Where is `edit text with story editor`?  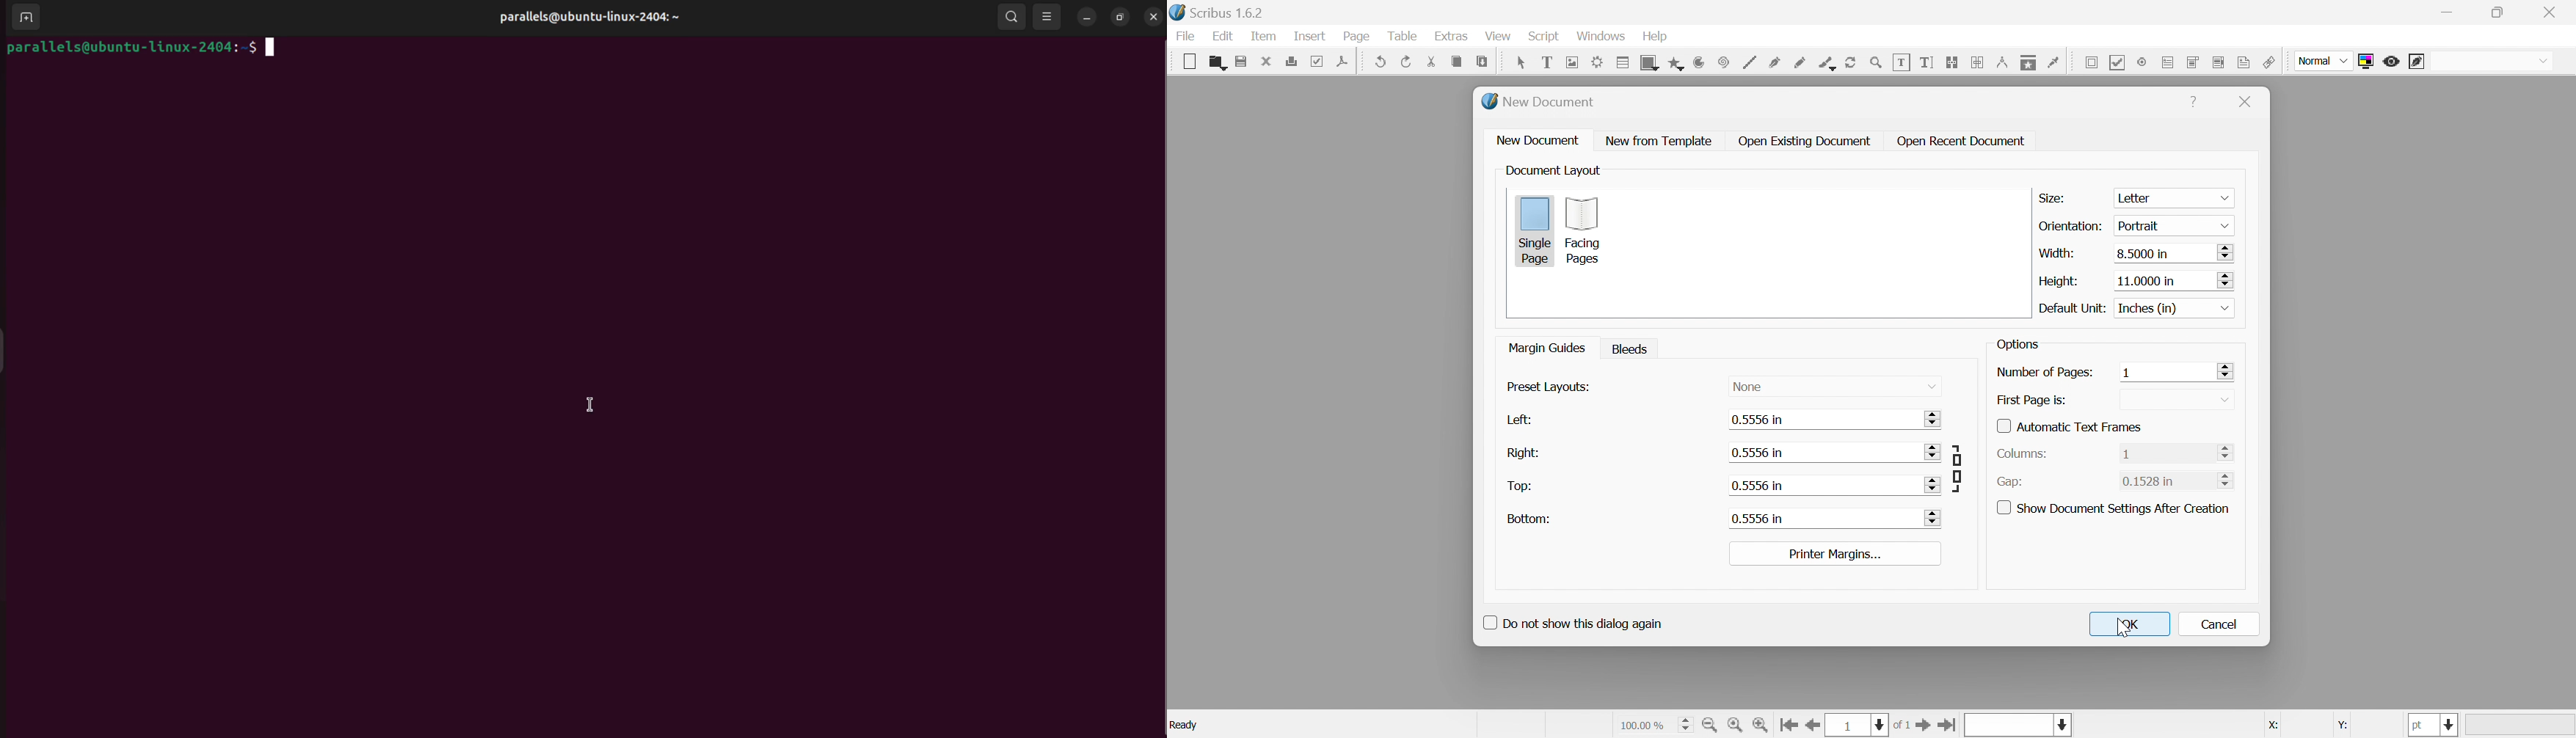 edit text with story editor is located at coordinates (1929, 61).